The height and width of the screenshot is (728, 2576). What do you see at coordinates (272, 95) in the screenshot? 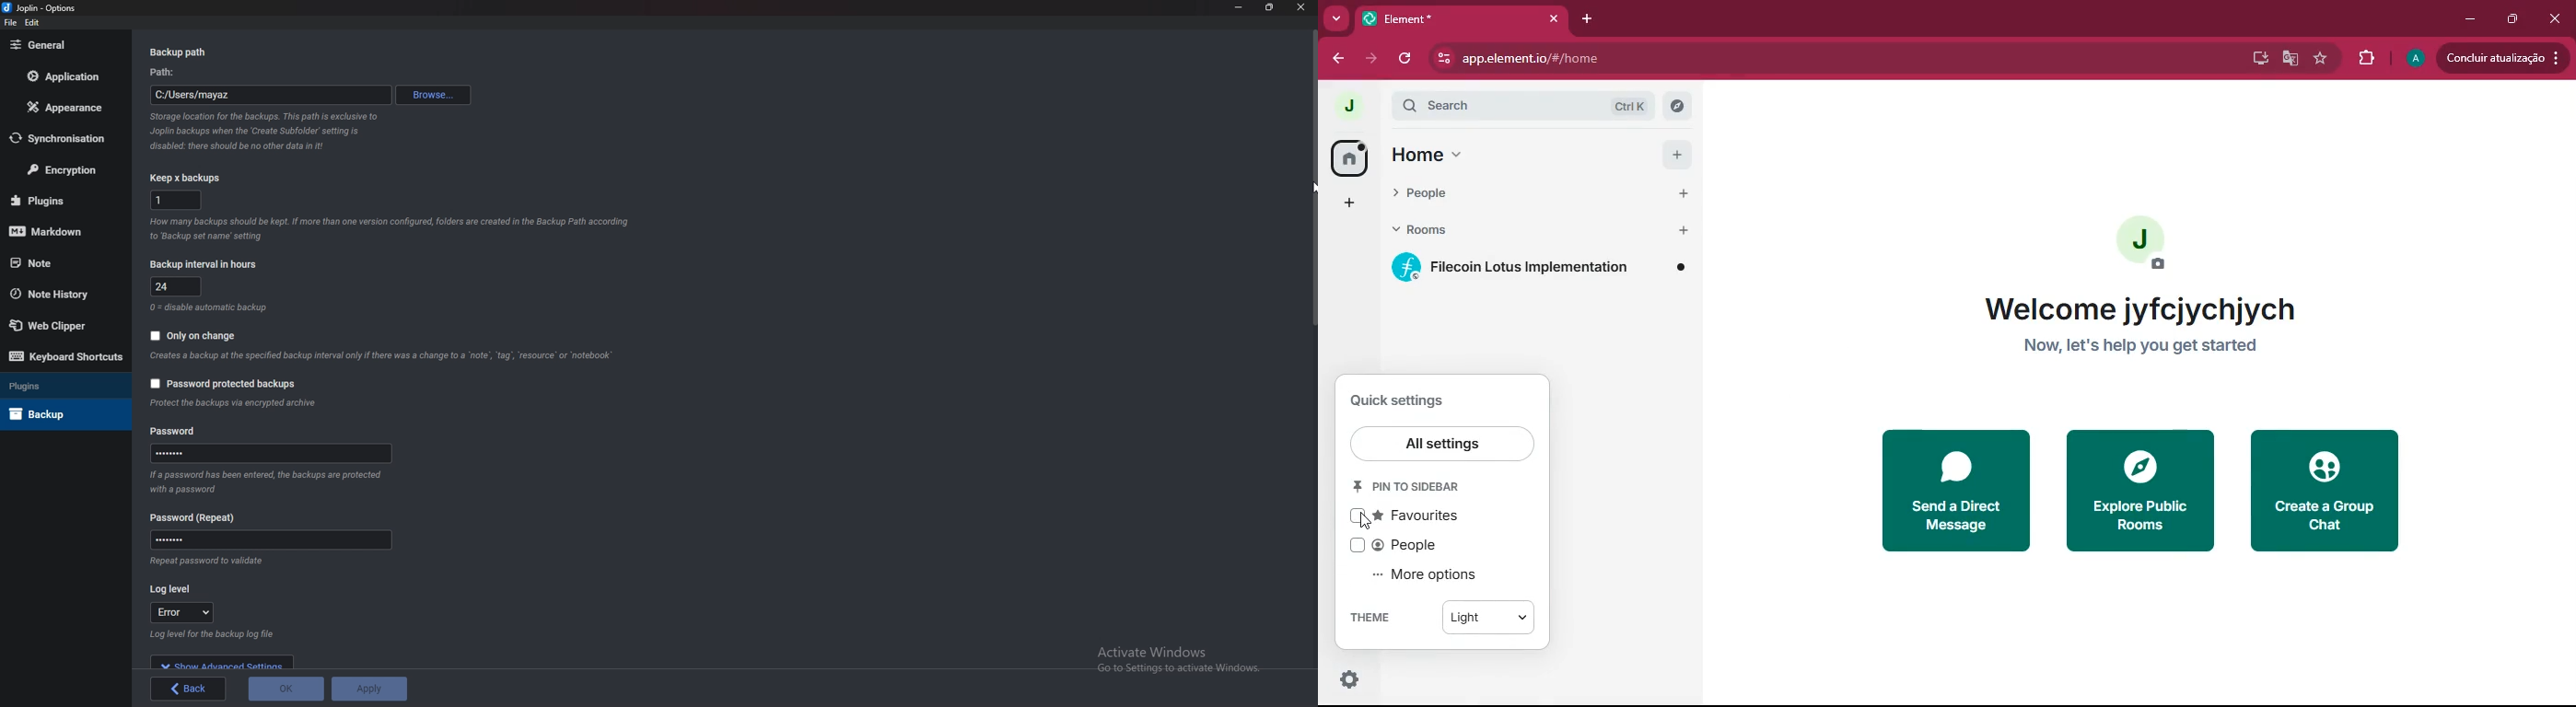
I see `path` at bounding box center [272, 95].